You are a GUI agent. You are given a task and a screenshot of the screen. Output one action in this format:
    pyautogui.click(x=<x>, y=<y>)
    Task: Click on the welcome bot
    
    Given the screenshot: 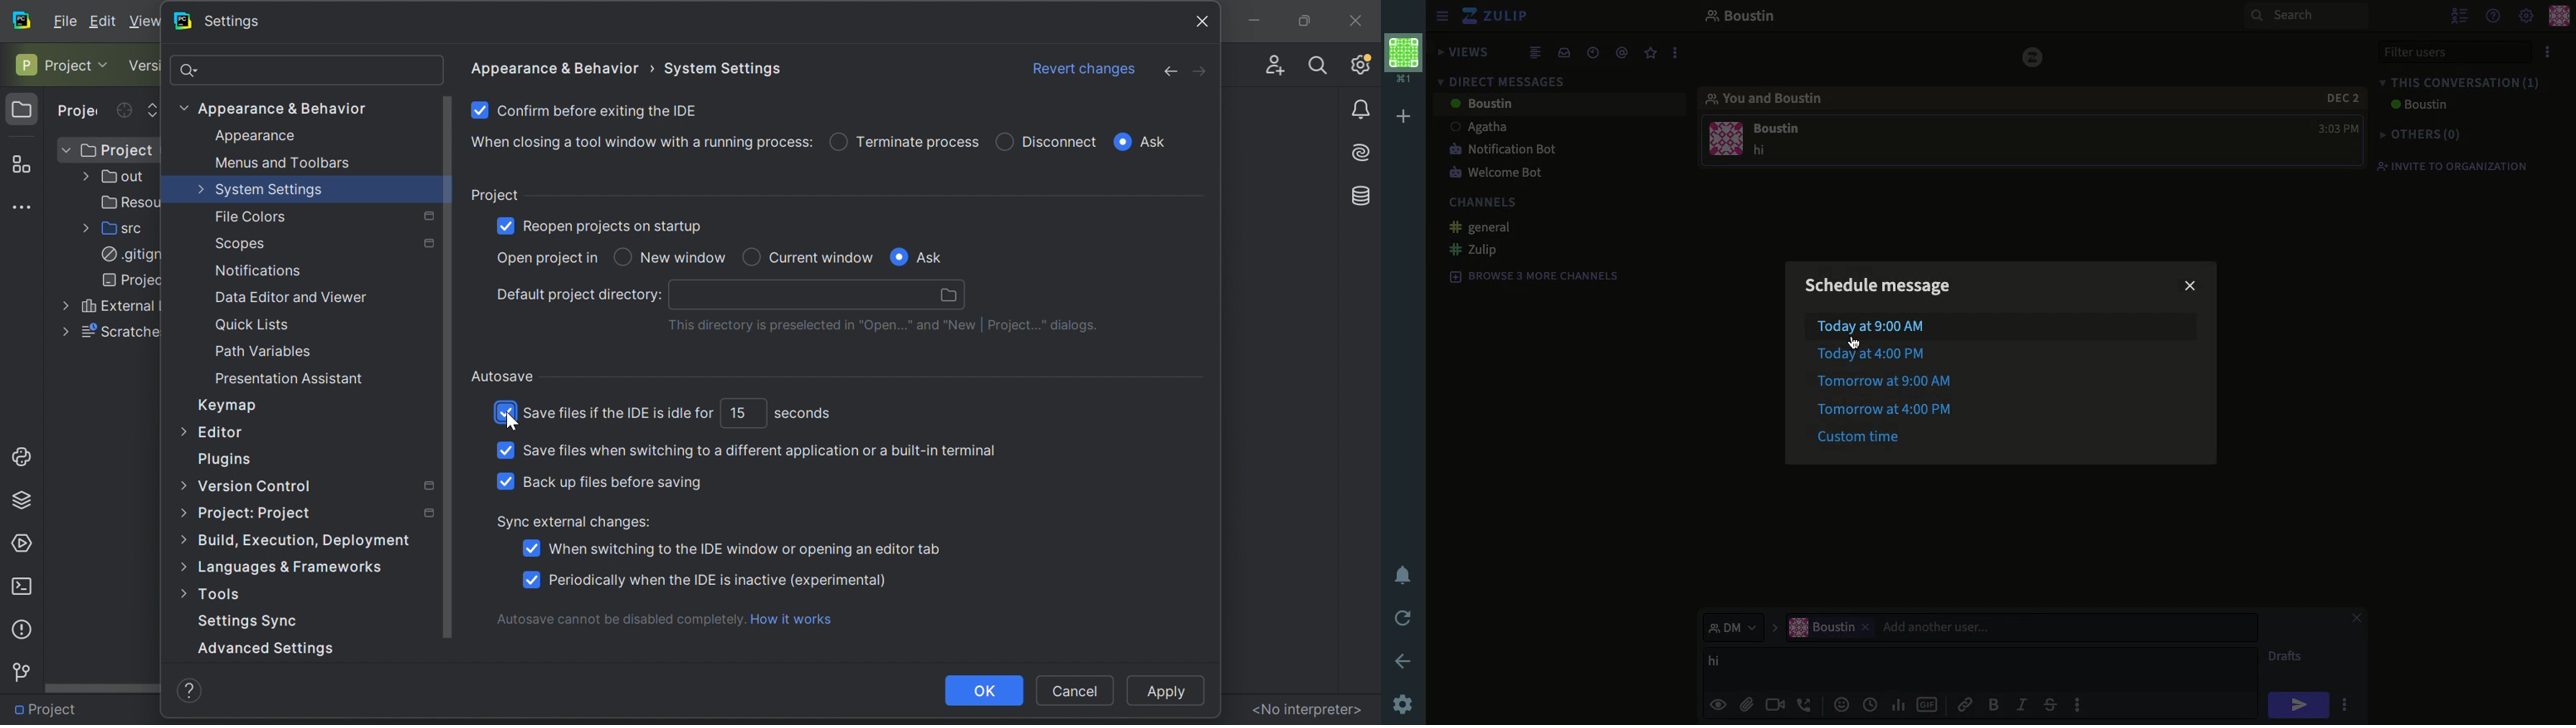 What is the action you would take?
    pyautogui.click(x=1495, y=174)
    